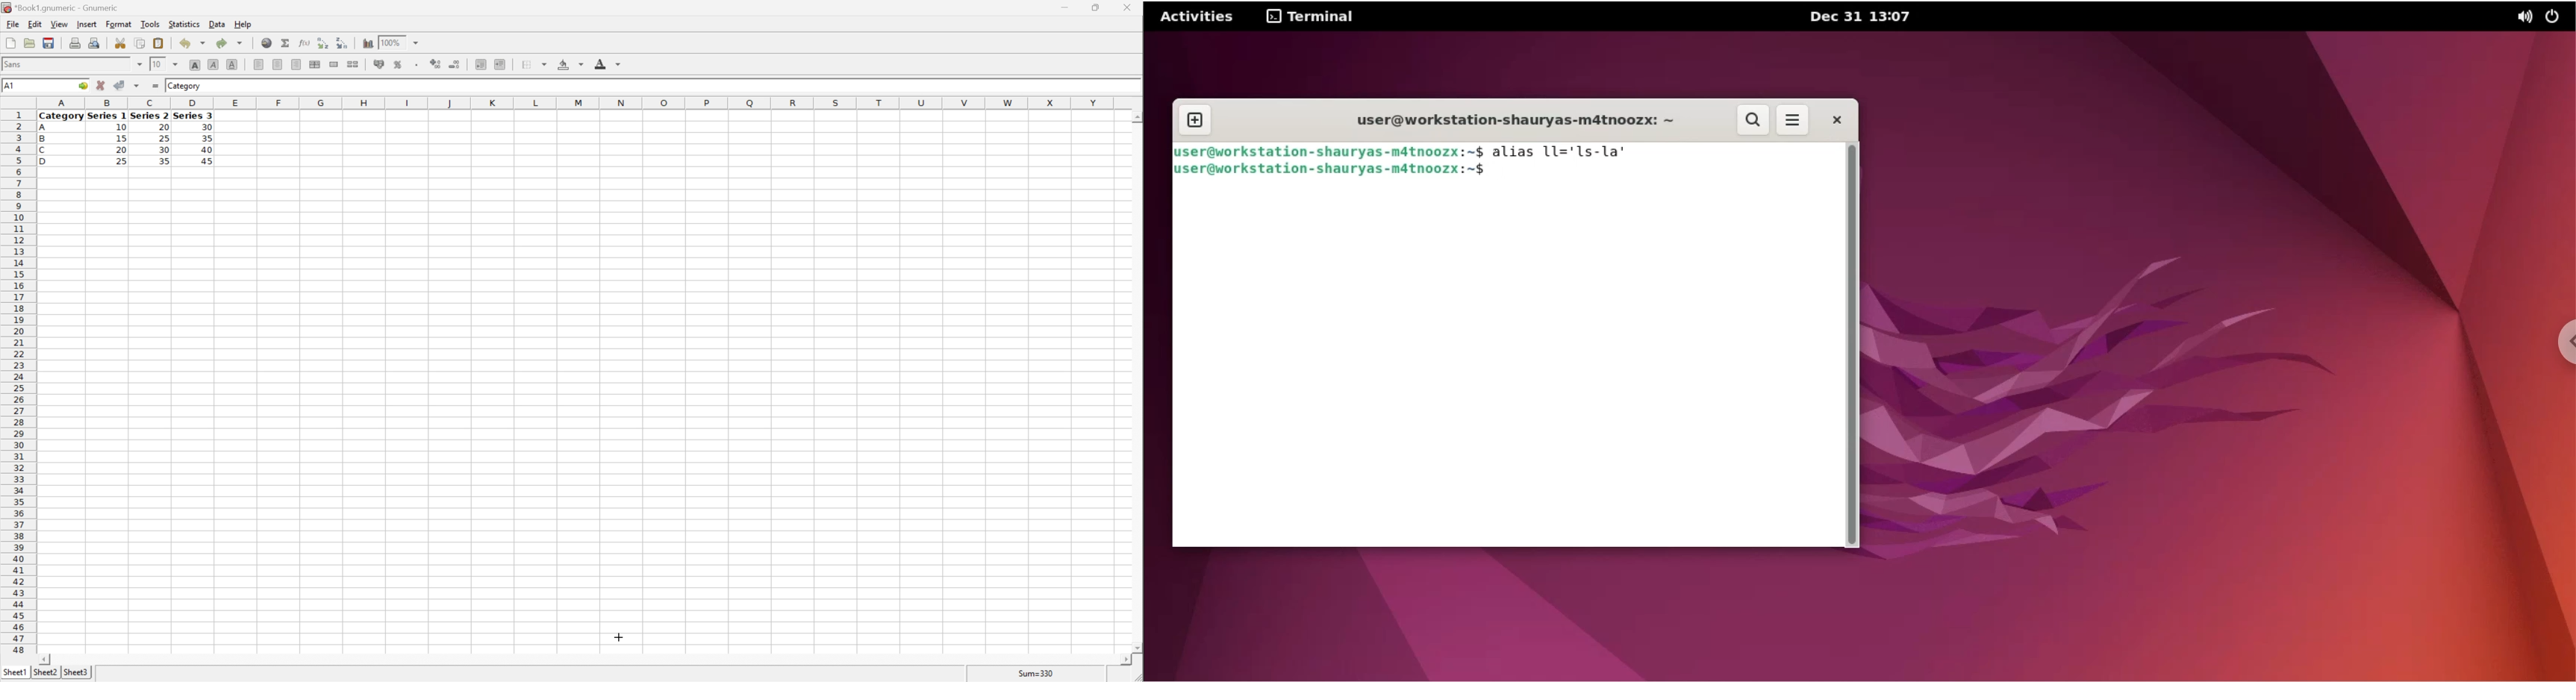 The image size is (2576, 700). Describe the element at coordinates (13, 24) in the screenshot. I see `File` at that location.